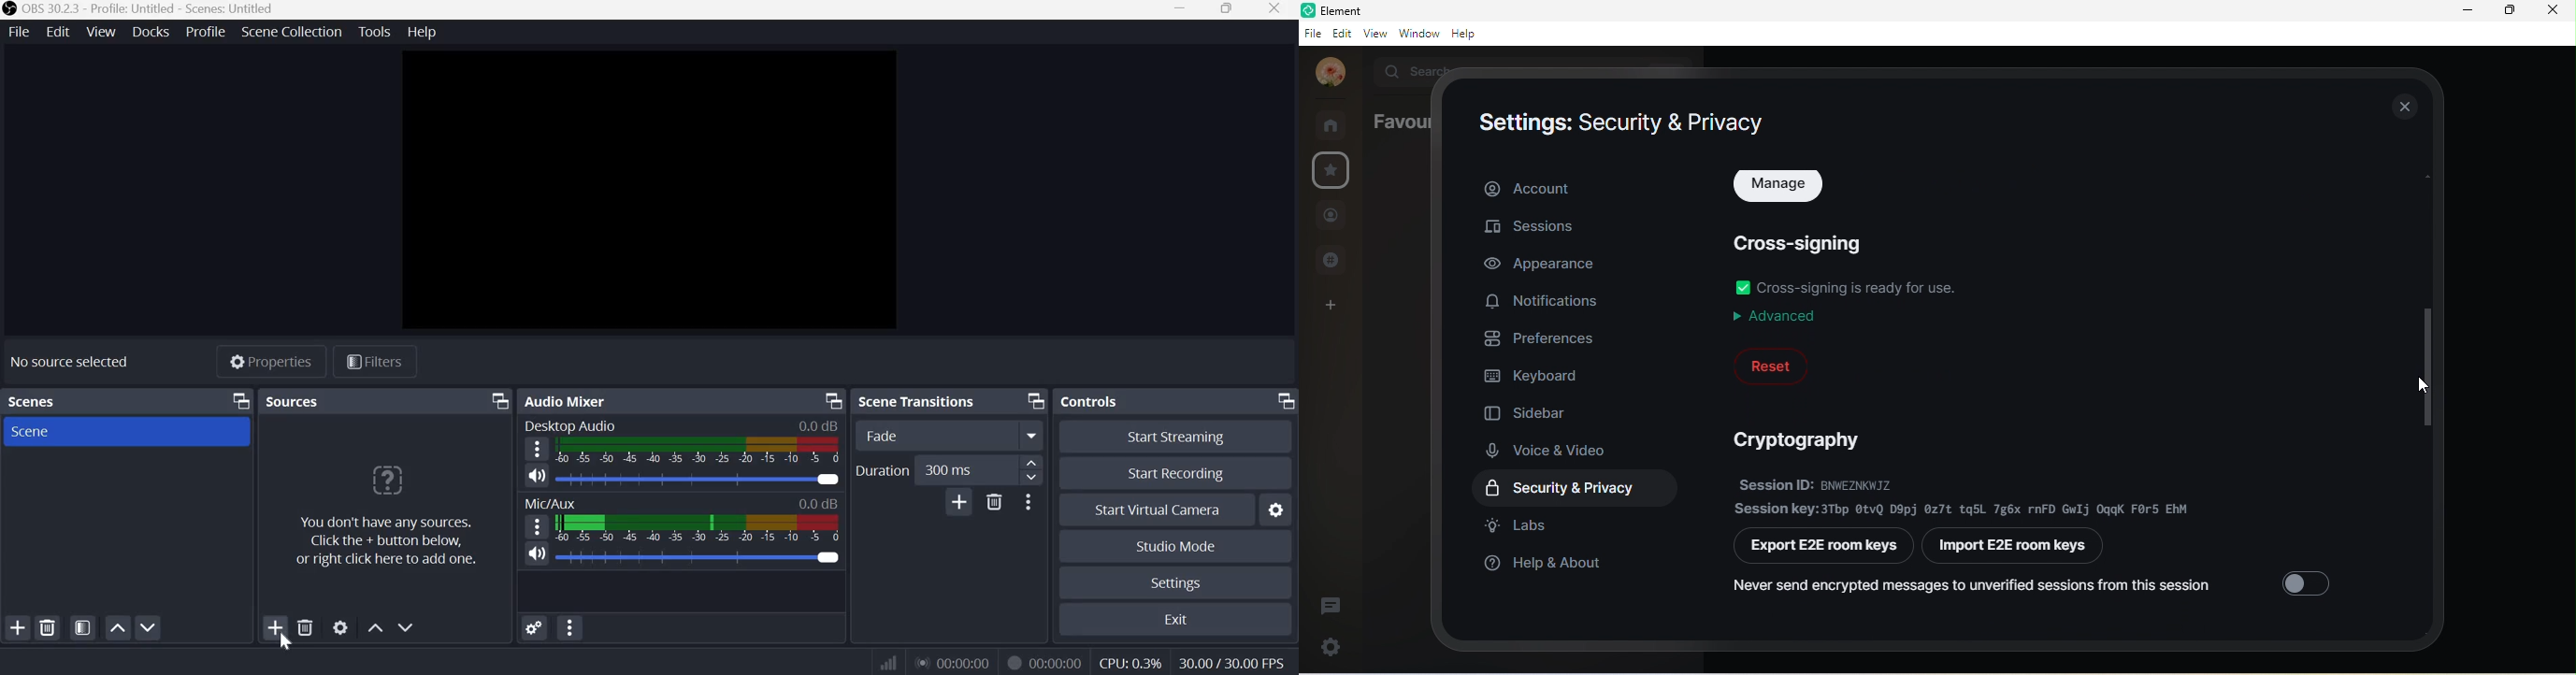 Image resolution: width=2576 pixels, height=700 pixels. What do you see at coordinates (292, 32) in the screenshot?
I see `Scene Collection` at bounding box center [292, 32].